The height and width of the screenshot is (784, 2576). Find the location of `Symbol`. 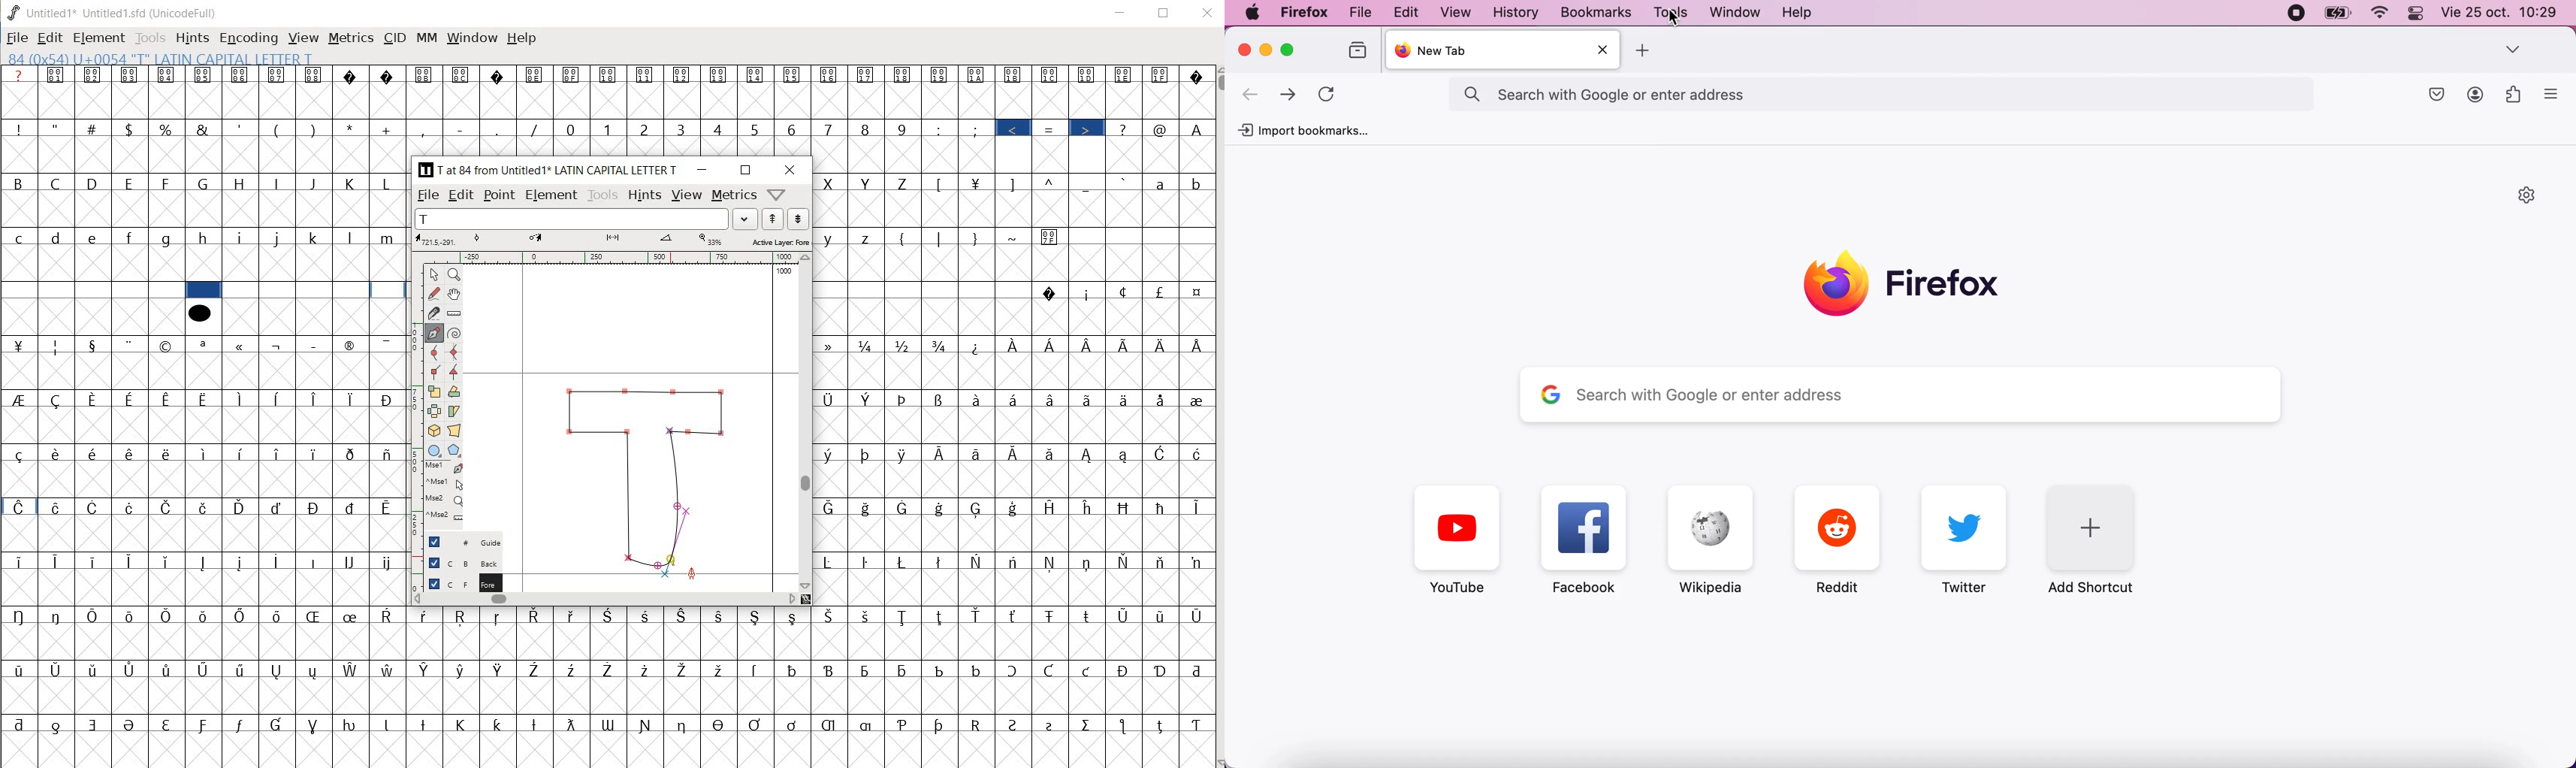

Symbol is located at coordinates (609, 724).